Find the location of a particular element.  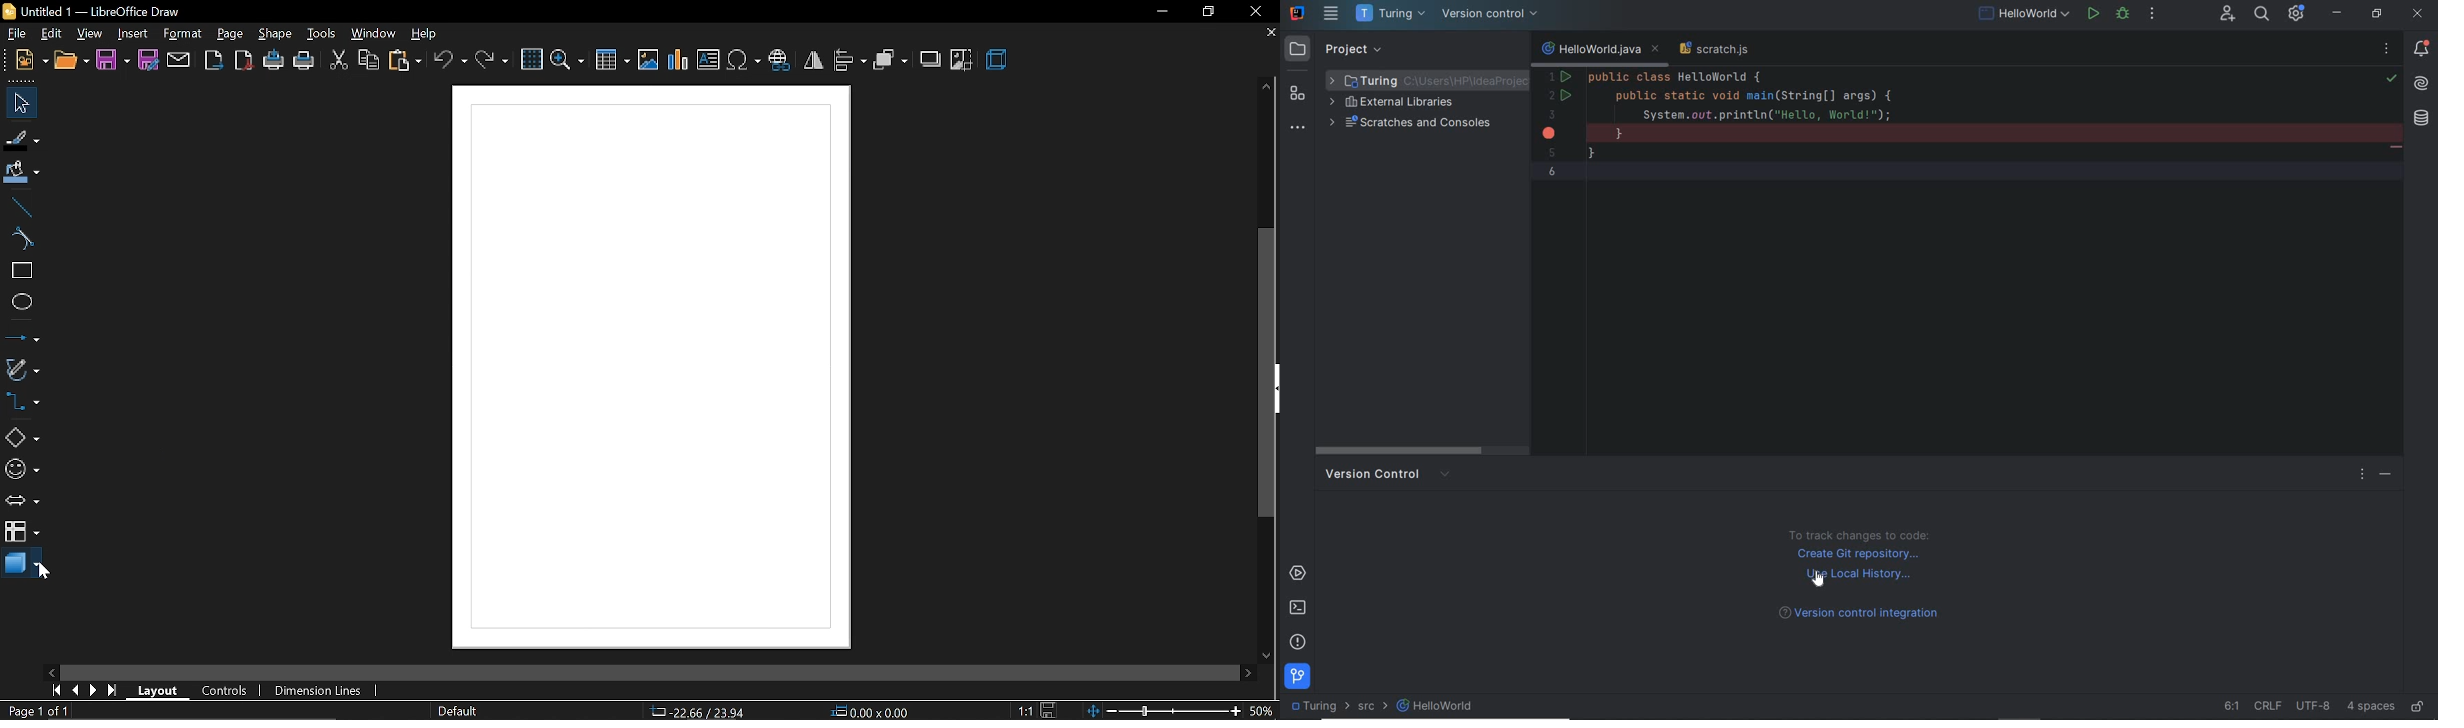

Cursor is located at coordinates (41, 569).